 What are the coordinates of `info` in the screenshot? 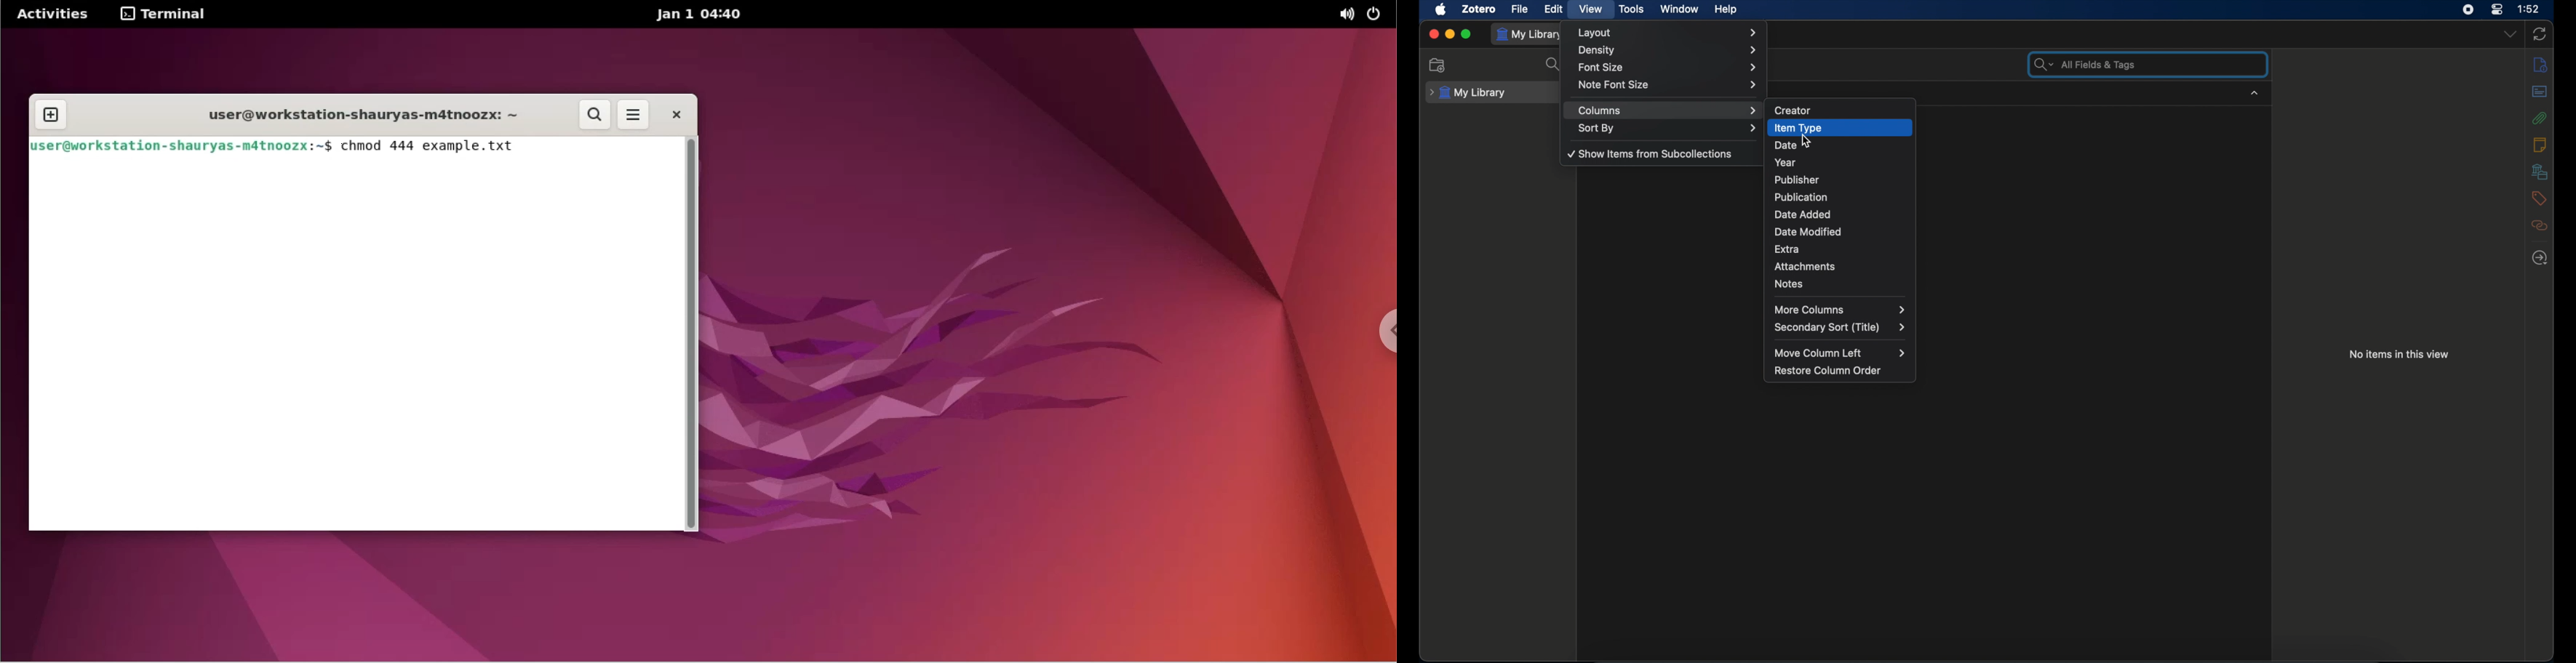 It's located at (2541, 64).